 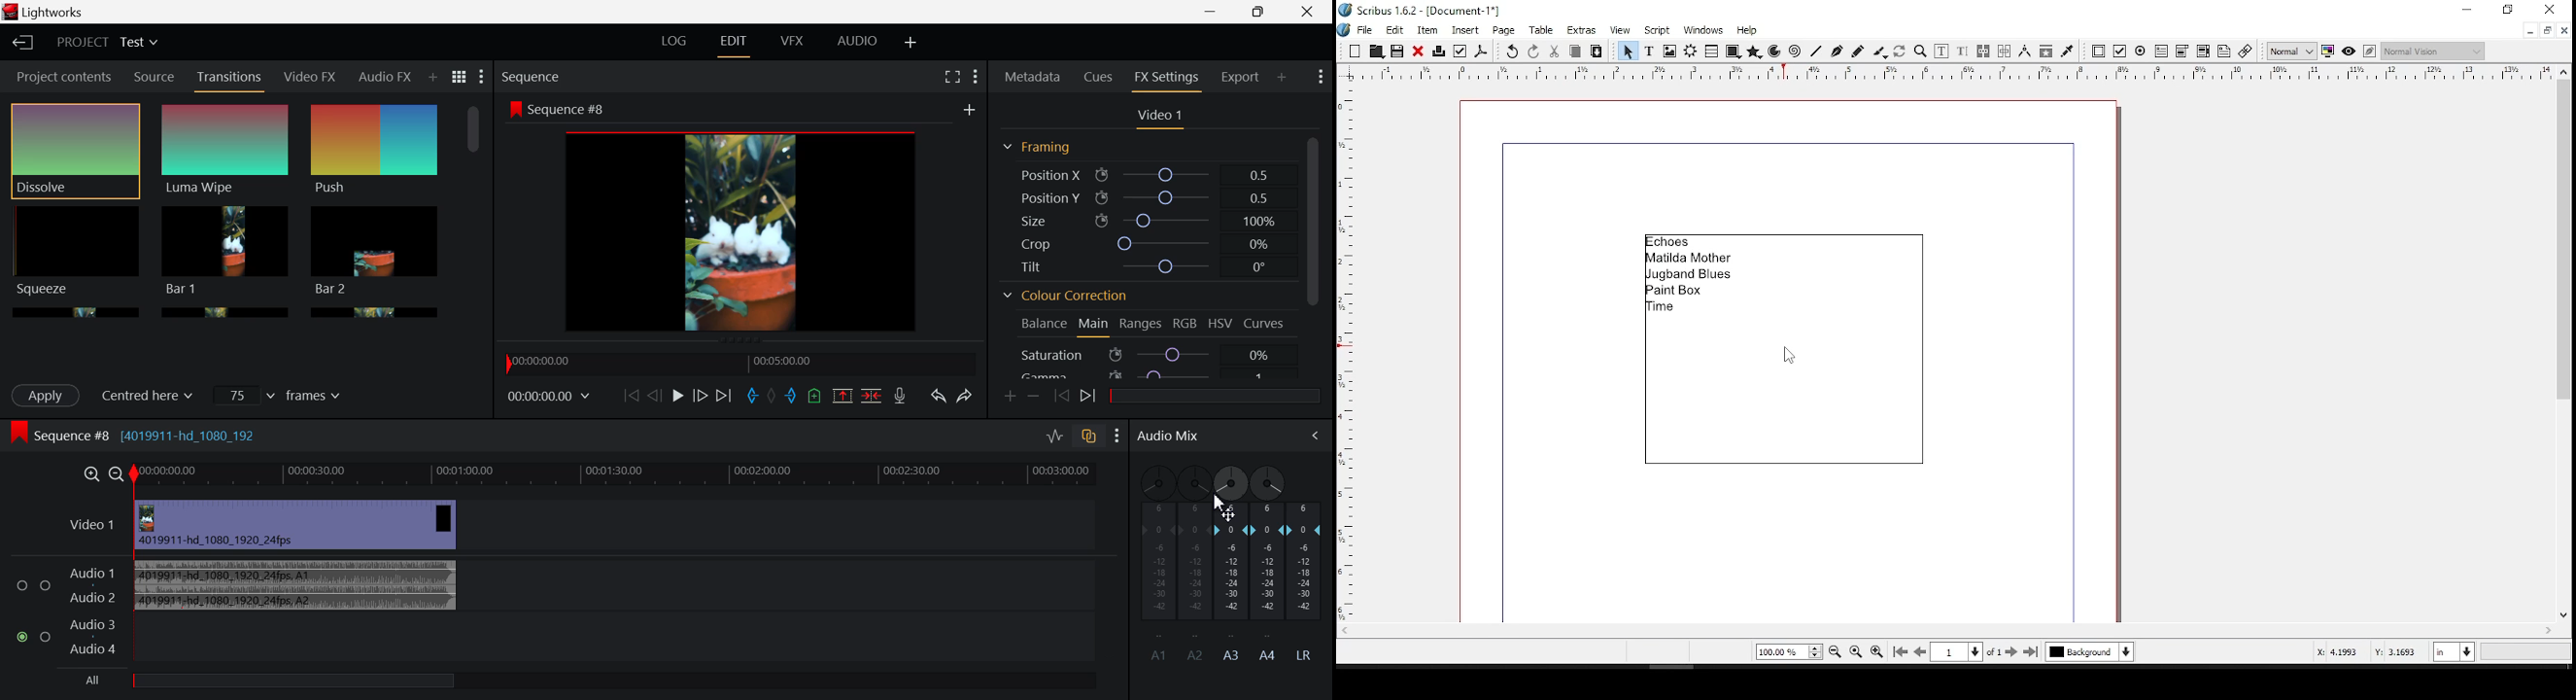 I want to click on insert, so click(x=1466, y=29).